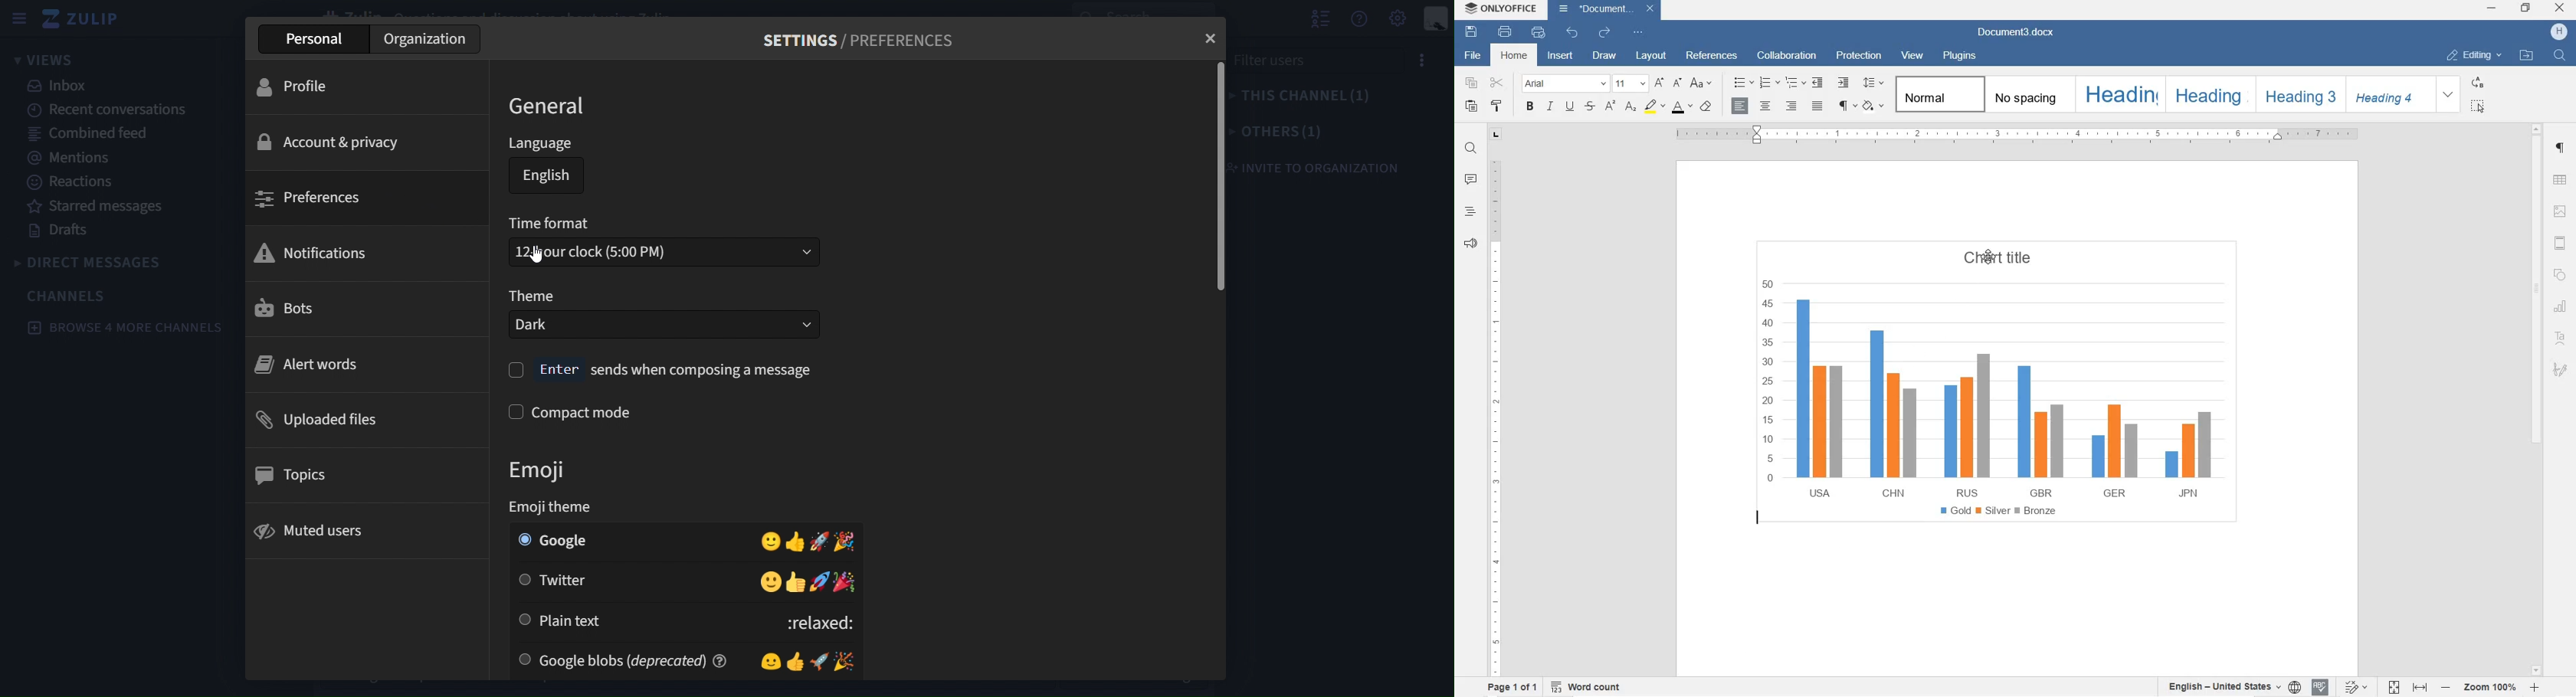 The width and height of the screenshot is (2576, 700). What do you see at coordinates (1743, 83) in the screenshot?
I see `BULLET` at bounding box center [1743, 83].